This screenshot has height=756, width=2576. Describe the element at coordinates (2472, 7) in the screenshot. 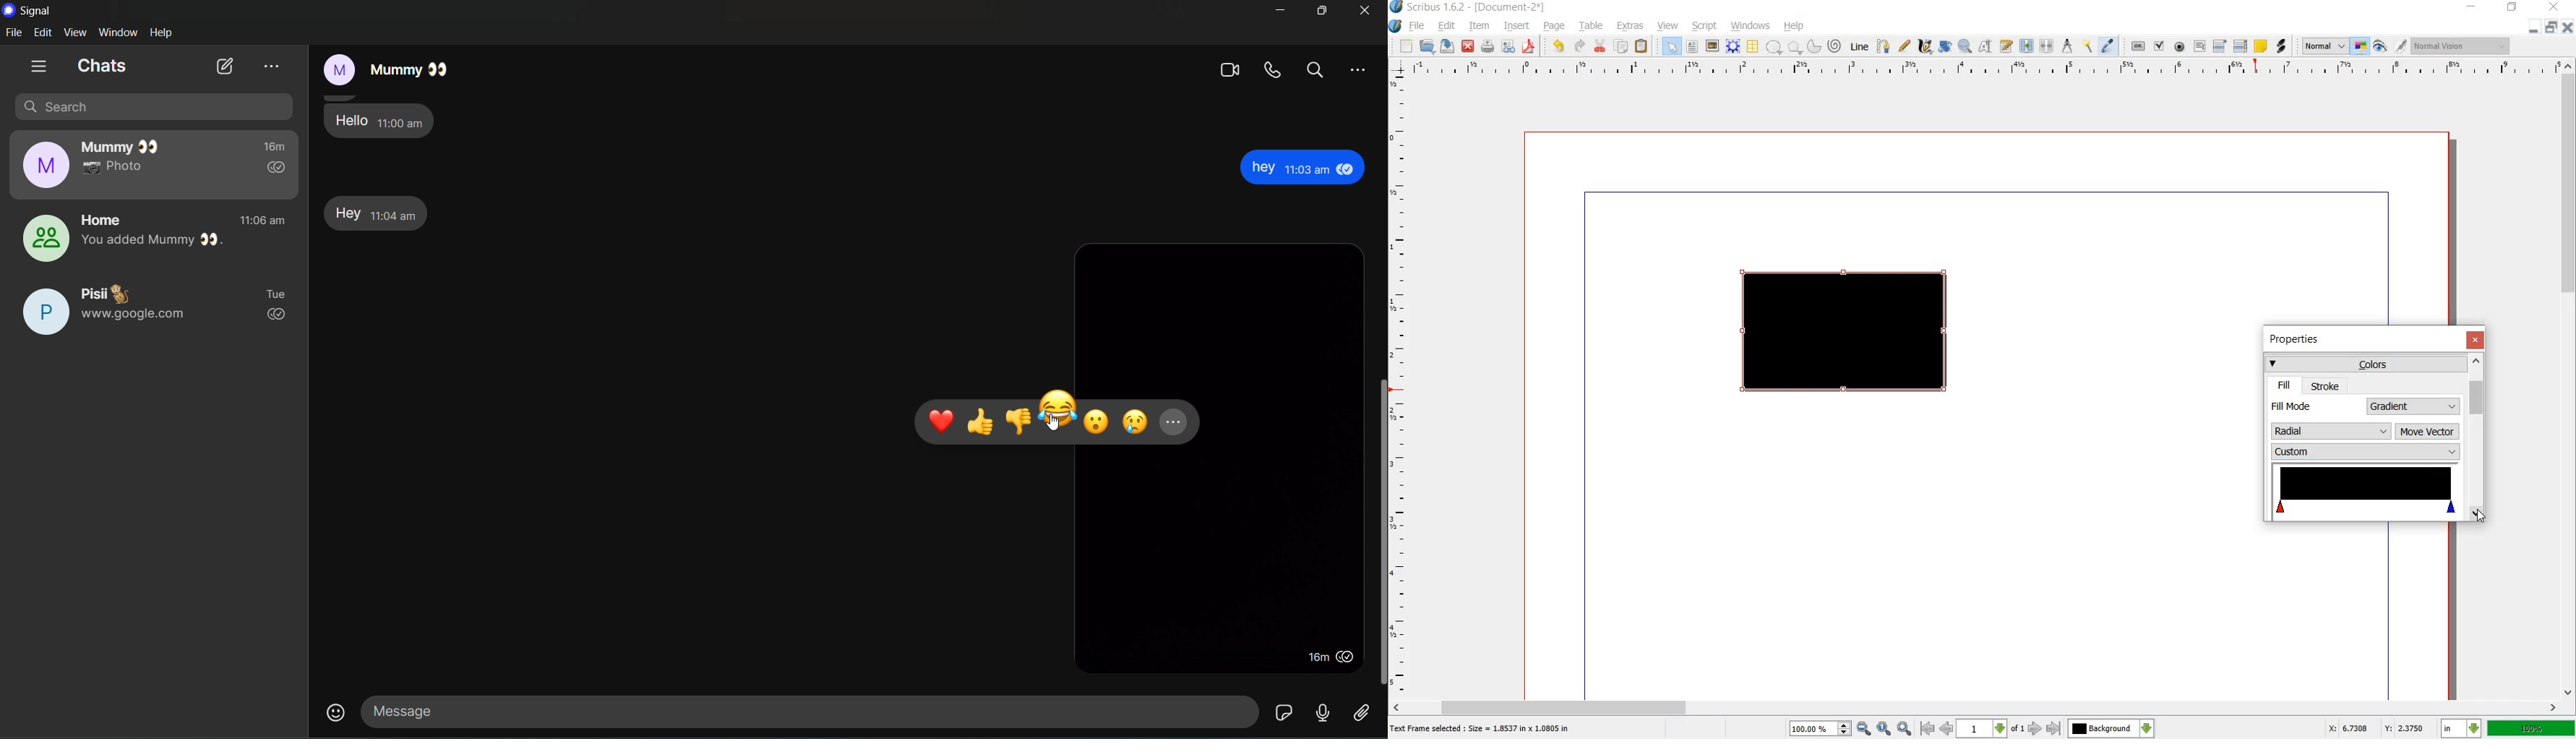

I see `minimize` at that location.